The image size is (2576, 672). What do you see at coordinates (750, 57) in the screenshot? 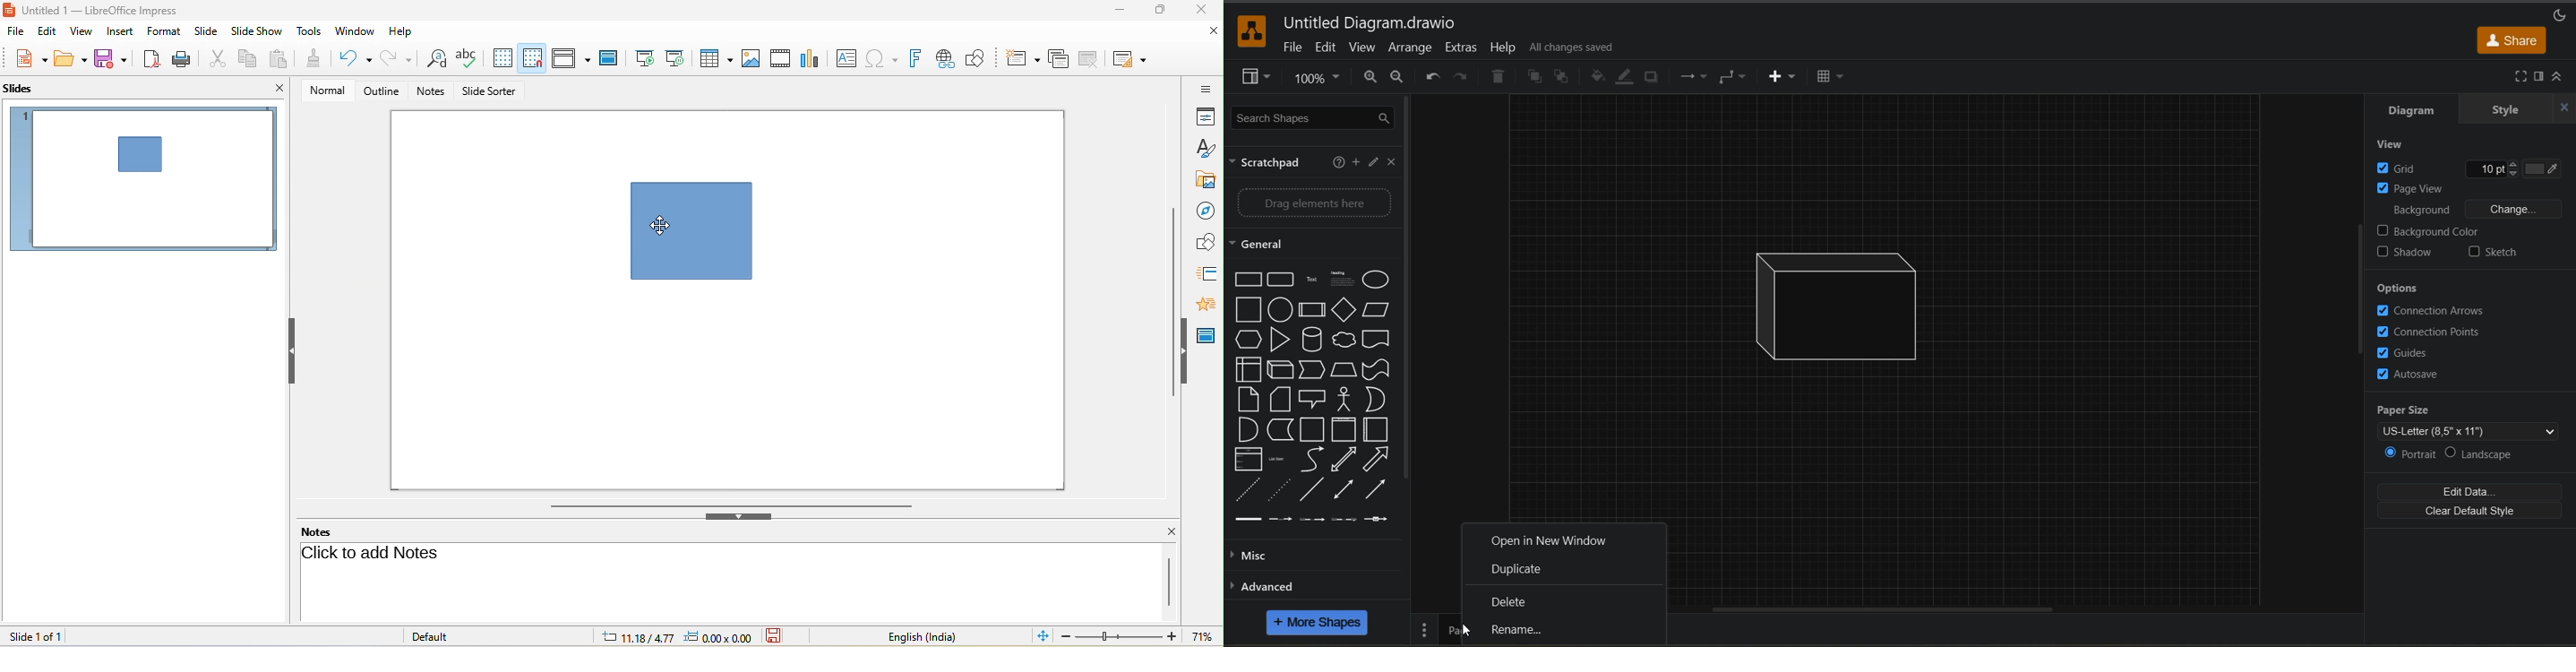
I see `image` at bounding box center [750, 57].